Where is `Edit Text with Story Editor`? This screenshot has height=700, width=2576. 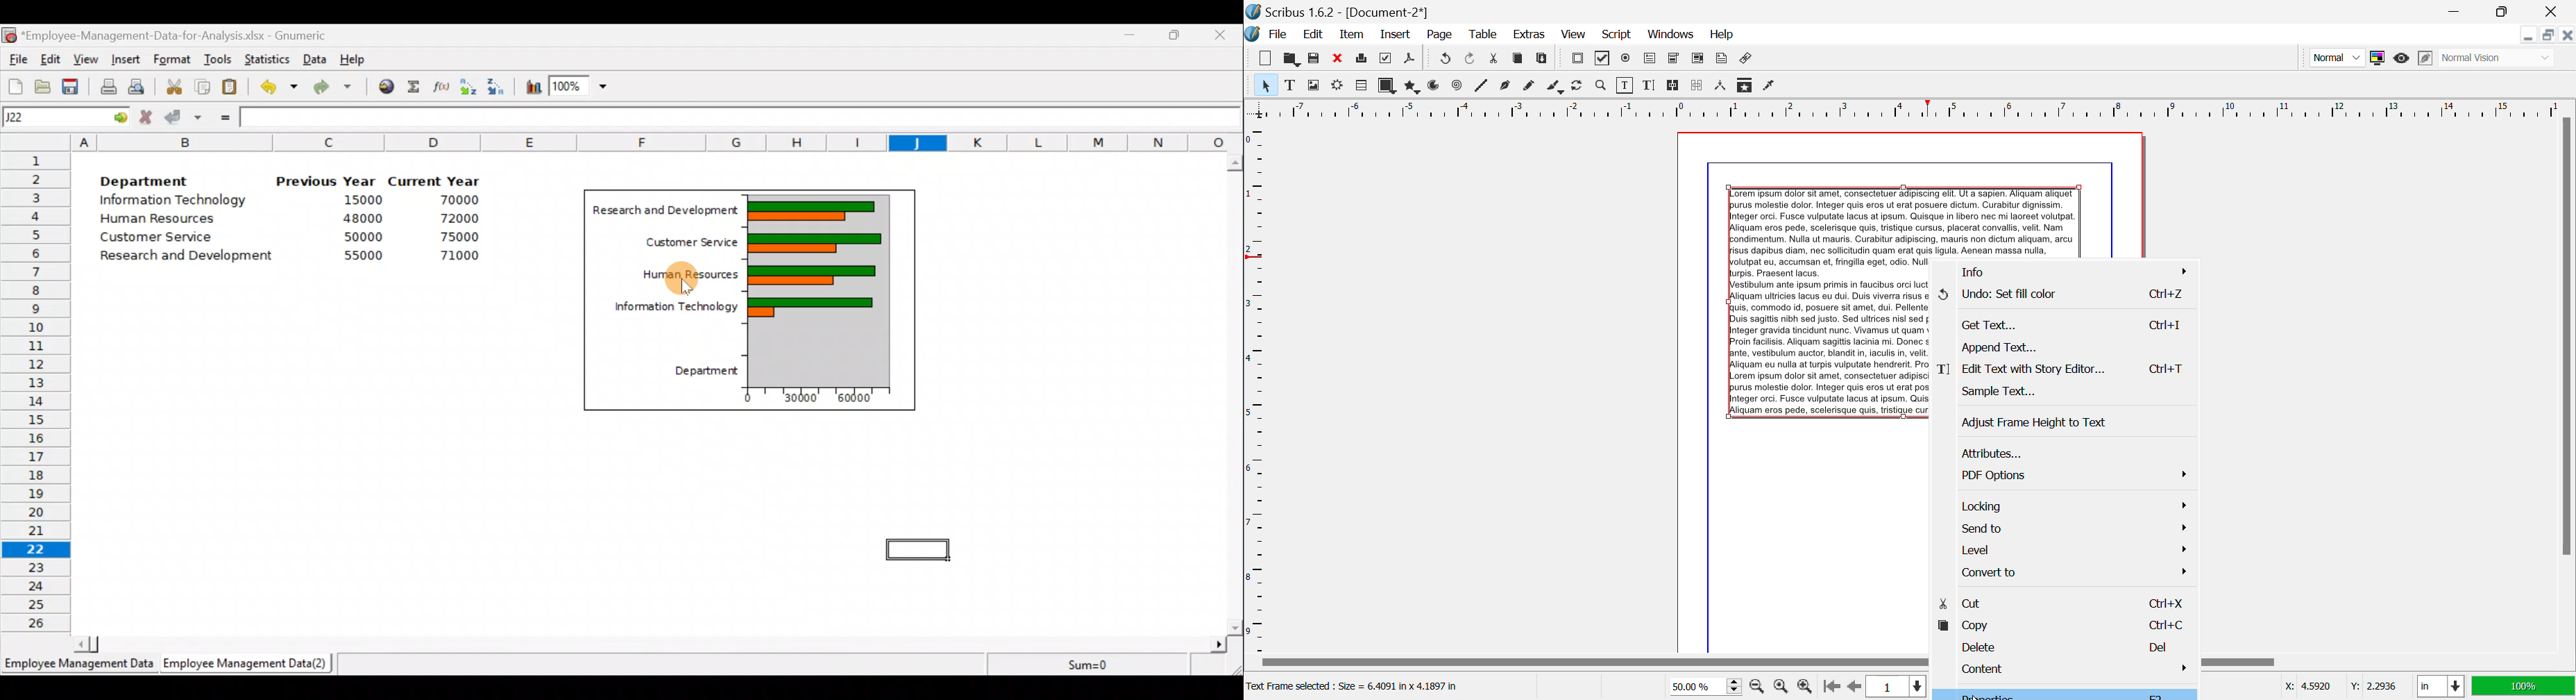 Edit Text with Story Editor is located at coordinates (1649, 85).